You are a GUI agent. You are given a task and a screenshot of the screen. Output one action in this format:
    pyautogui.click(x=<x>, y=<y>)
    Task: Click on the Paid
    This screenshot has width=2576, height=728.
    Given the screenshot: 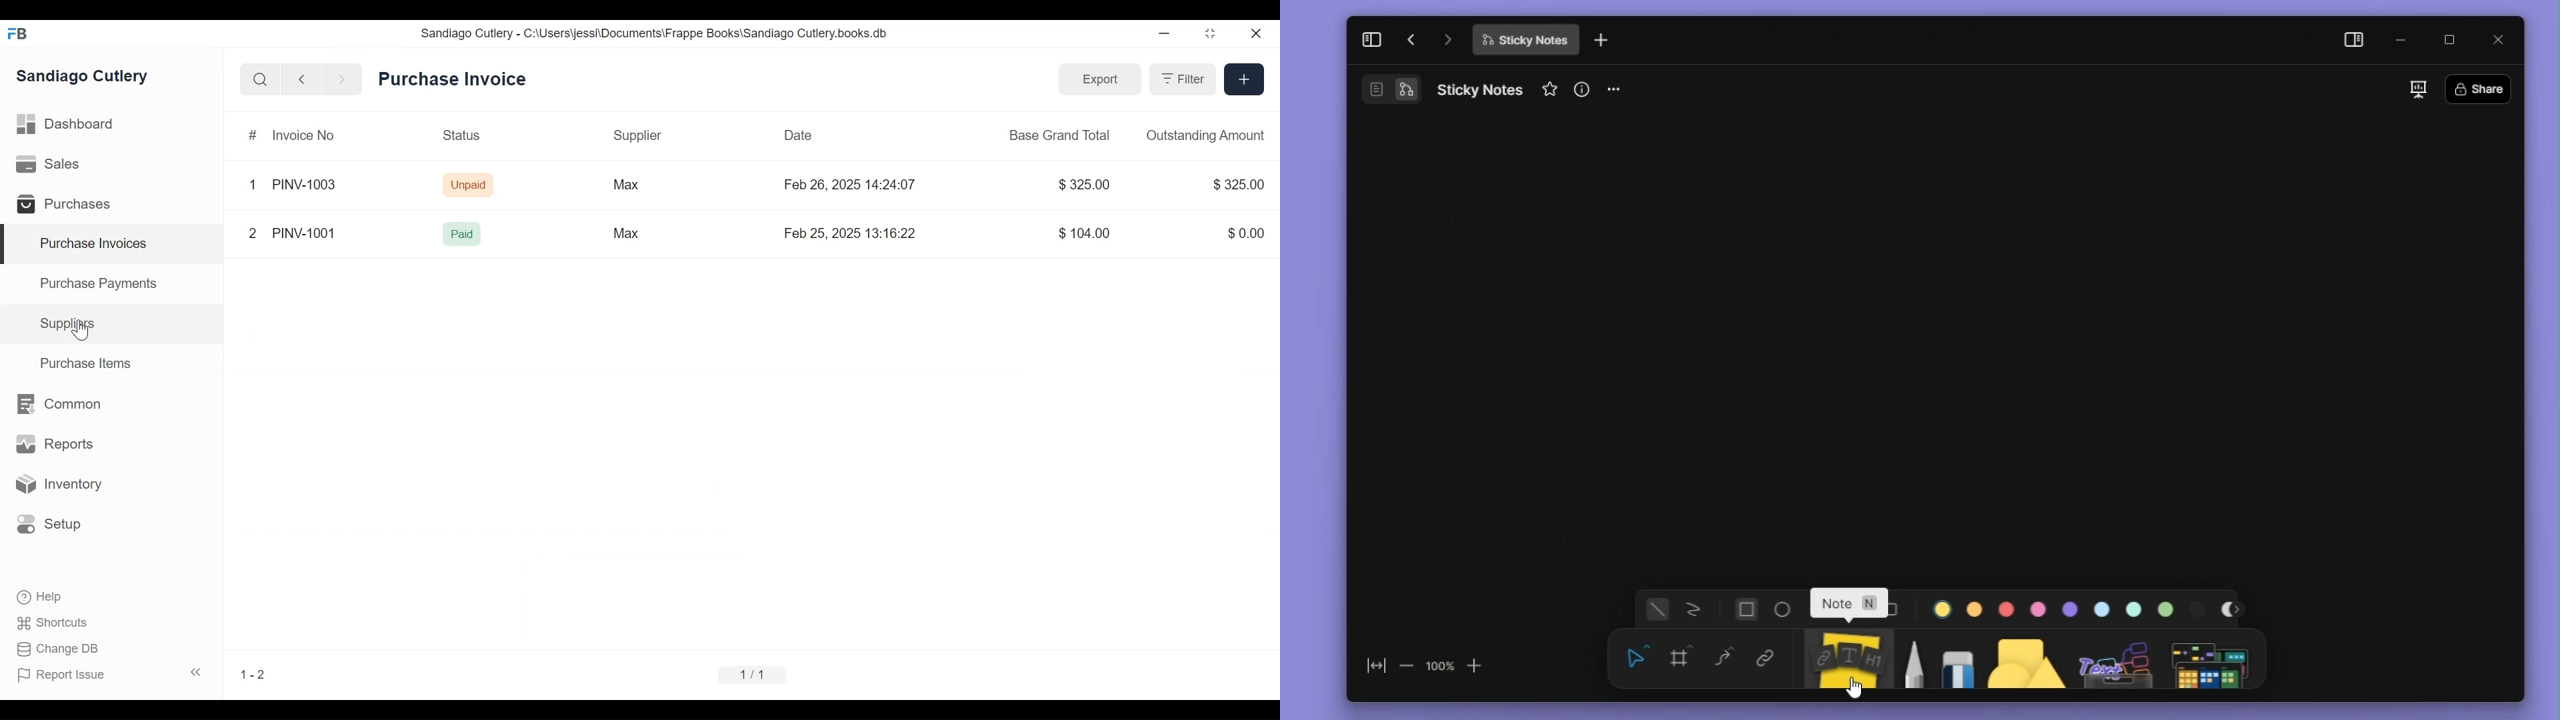 What is the action you would take?
    pyautogui.click(x=465, y=235)
    